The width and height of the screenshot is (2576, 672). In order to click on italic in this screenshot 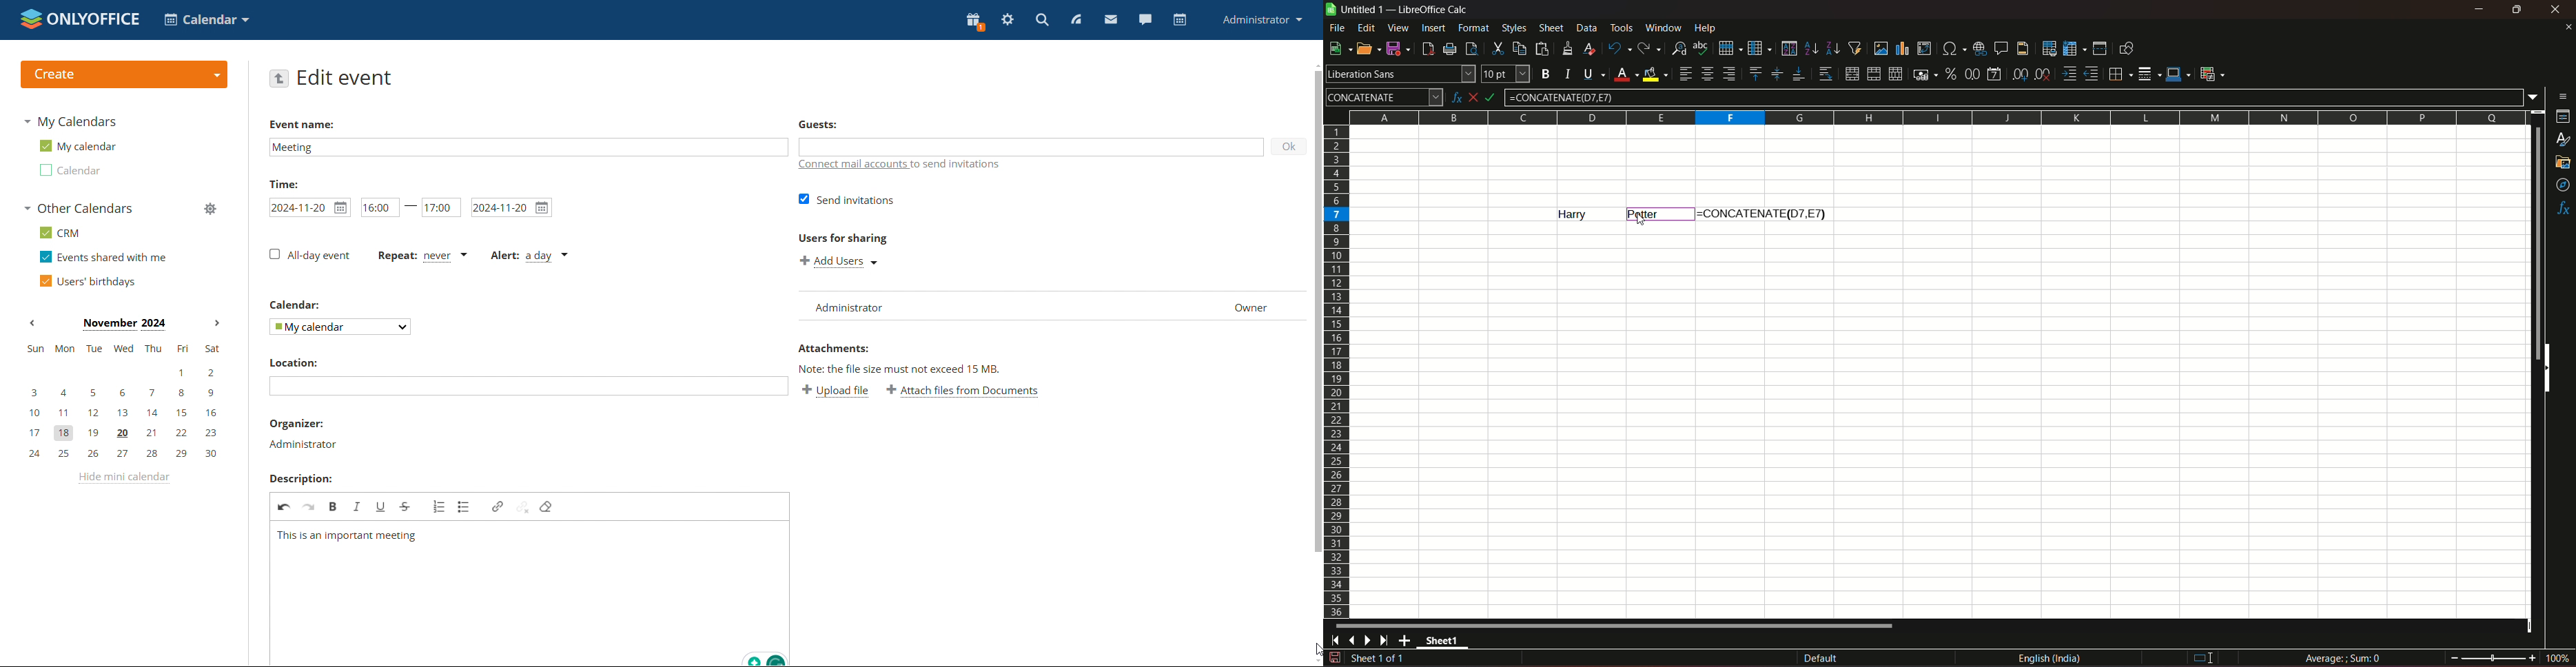, I will do `click(1568, 73)`.